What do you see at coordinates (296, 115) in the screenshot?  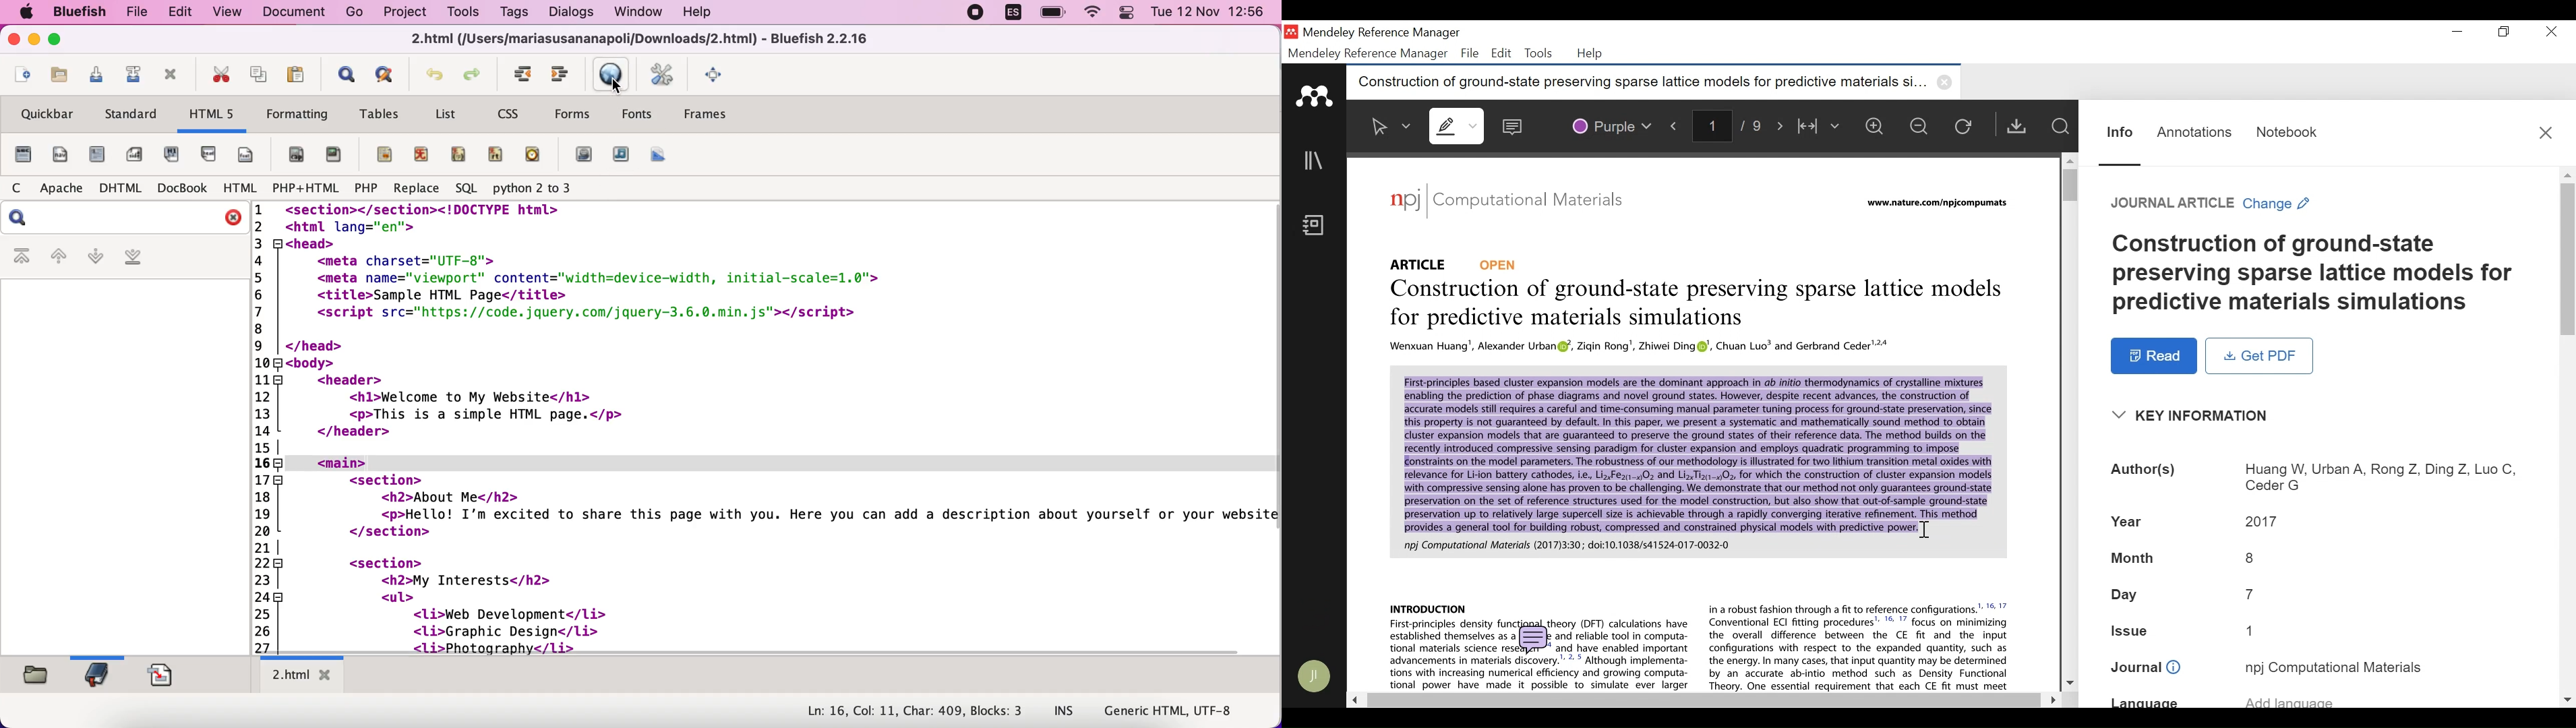 I see `formatting` at bounding box center [296, 115].